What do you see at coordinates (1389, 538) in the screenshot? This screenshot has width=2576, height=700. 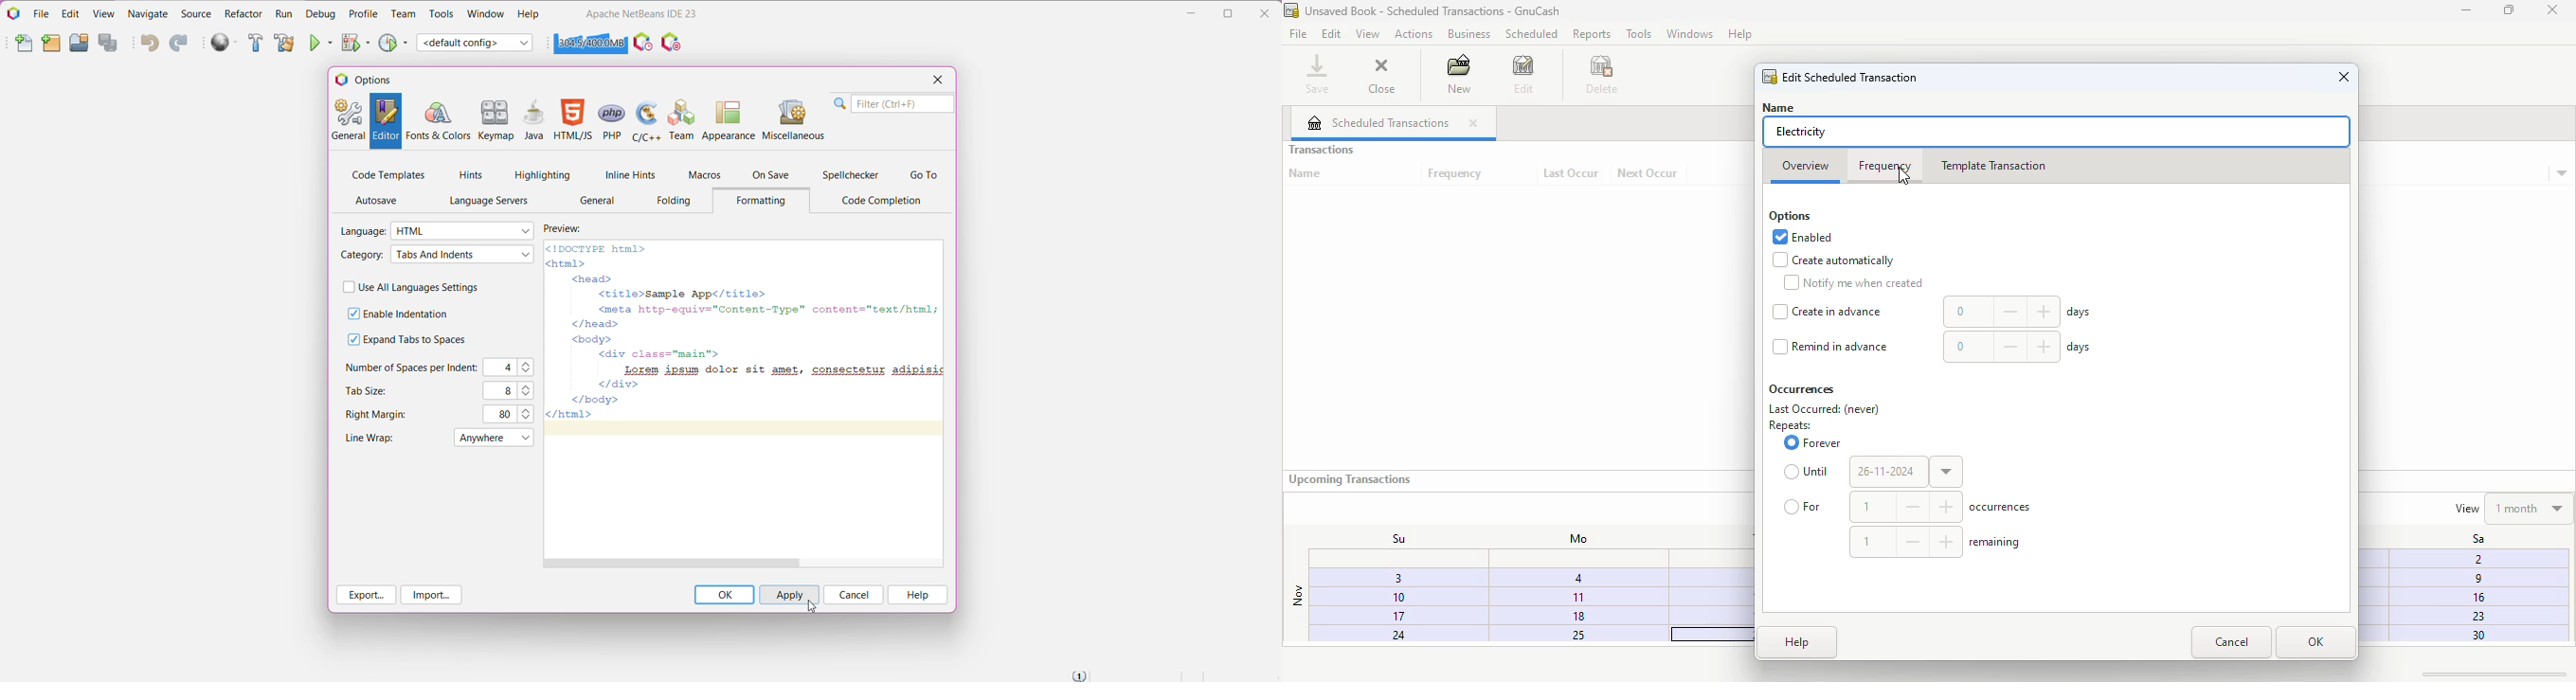 I see `Su` at bounding box center [1389, 538].